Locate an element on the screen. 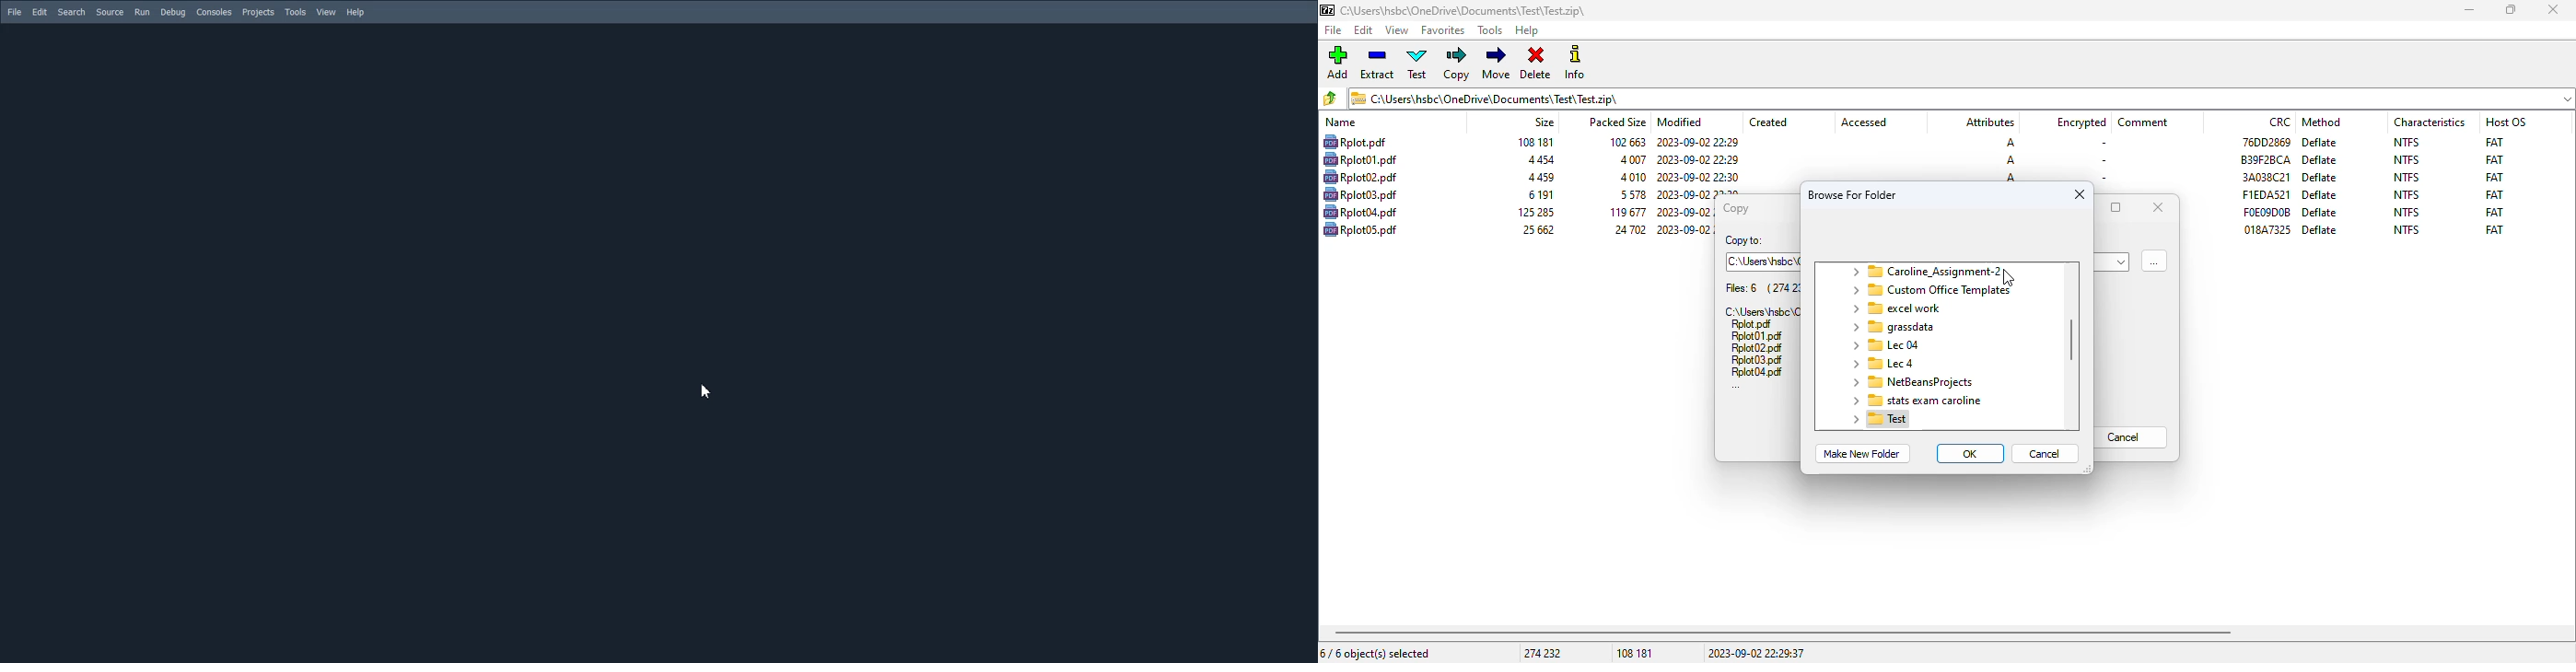 The width and height of the screenshot is (2576, 672). packed size is located at coordinates (1631, 177).